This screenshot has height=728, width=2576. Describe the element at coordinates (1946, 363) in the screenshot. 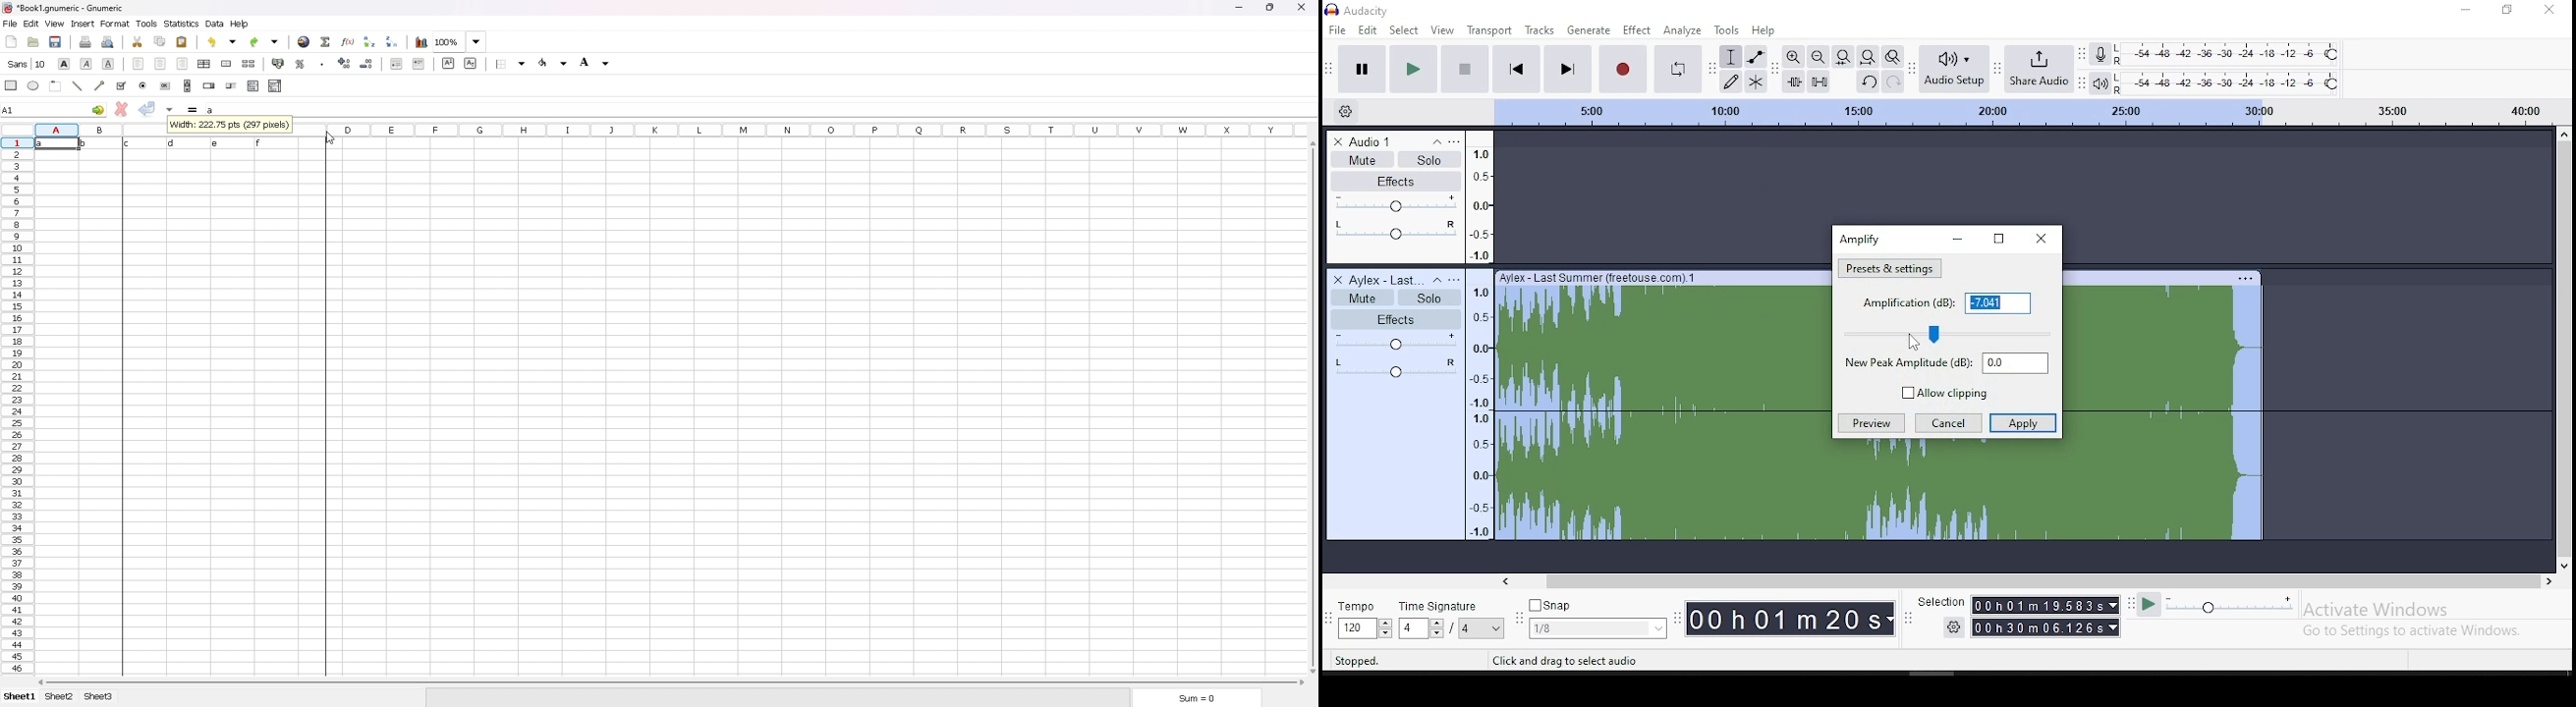

I see `new peak amplitube` at that location.